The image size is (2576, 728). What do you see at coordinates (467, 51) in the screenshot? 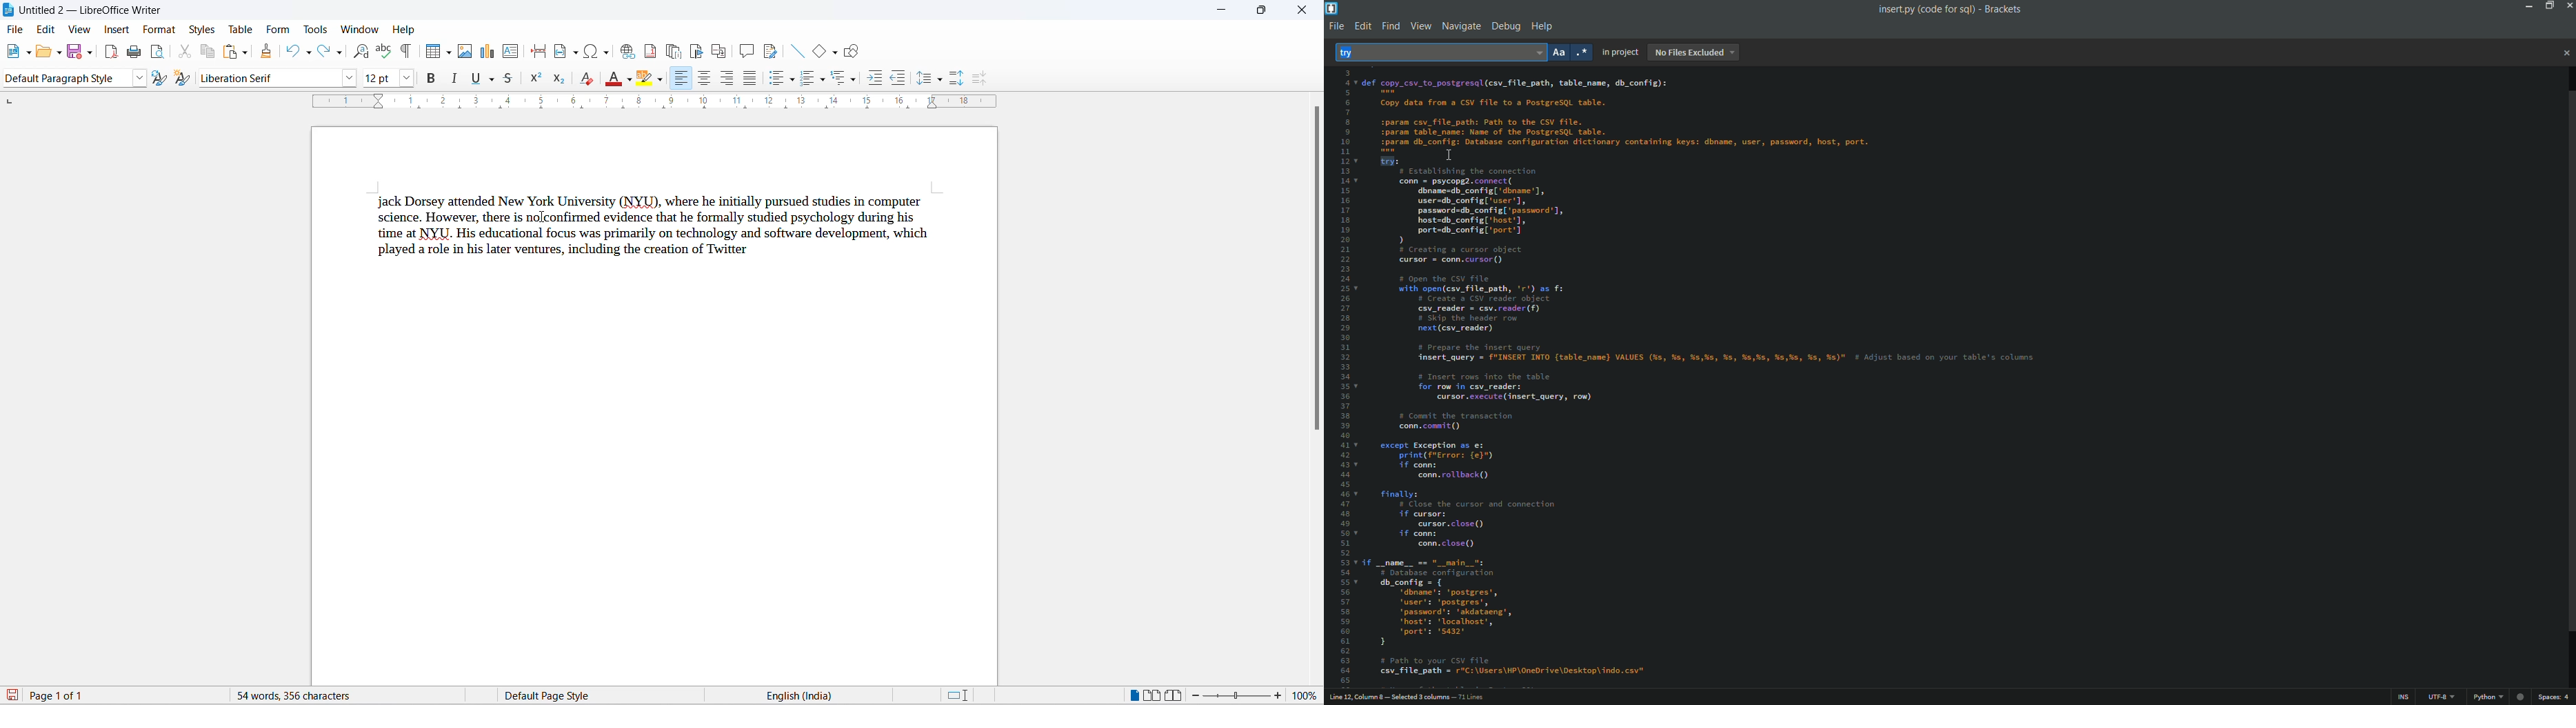
I see `insert images` at bounding box center [467, 51].